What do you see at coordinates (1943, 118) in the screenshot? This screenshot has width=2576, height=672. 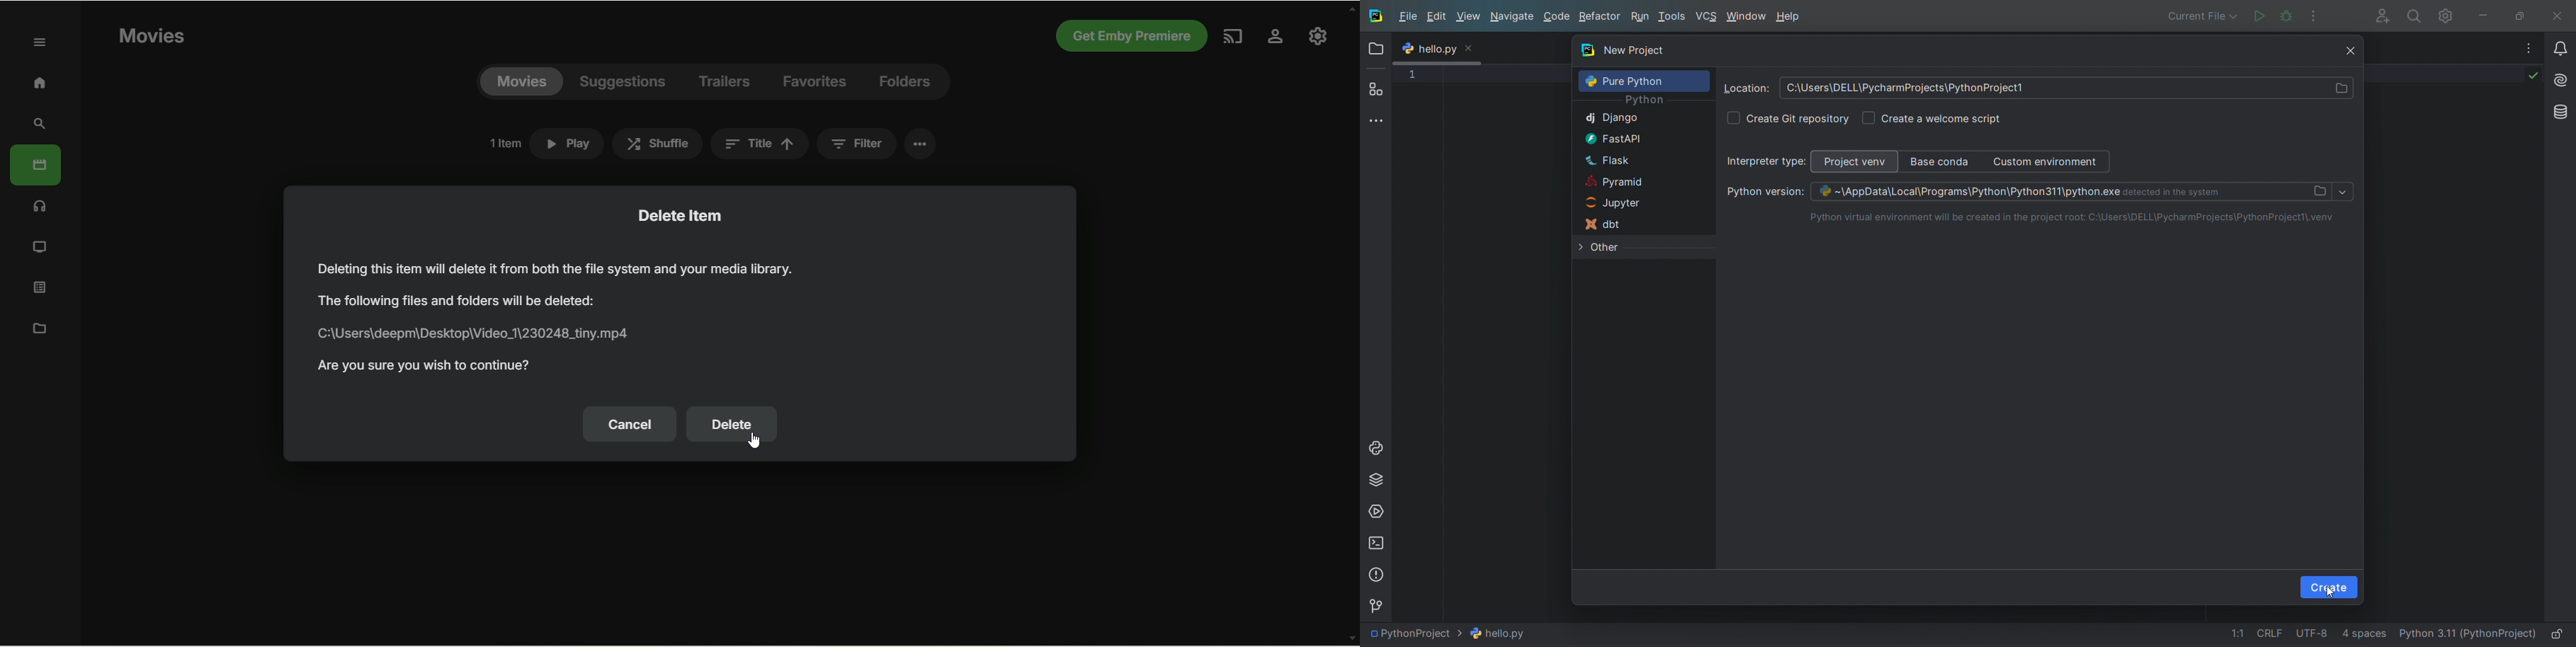 I see `create a welcome script` at bounding box center [1943, 118].